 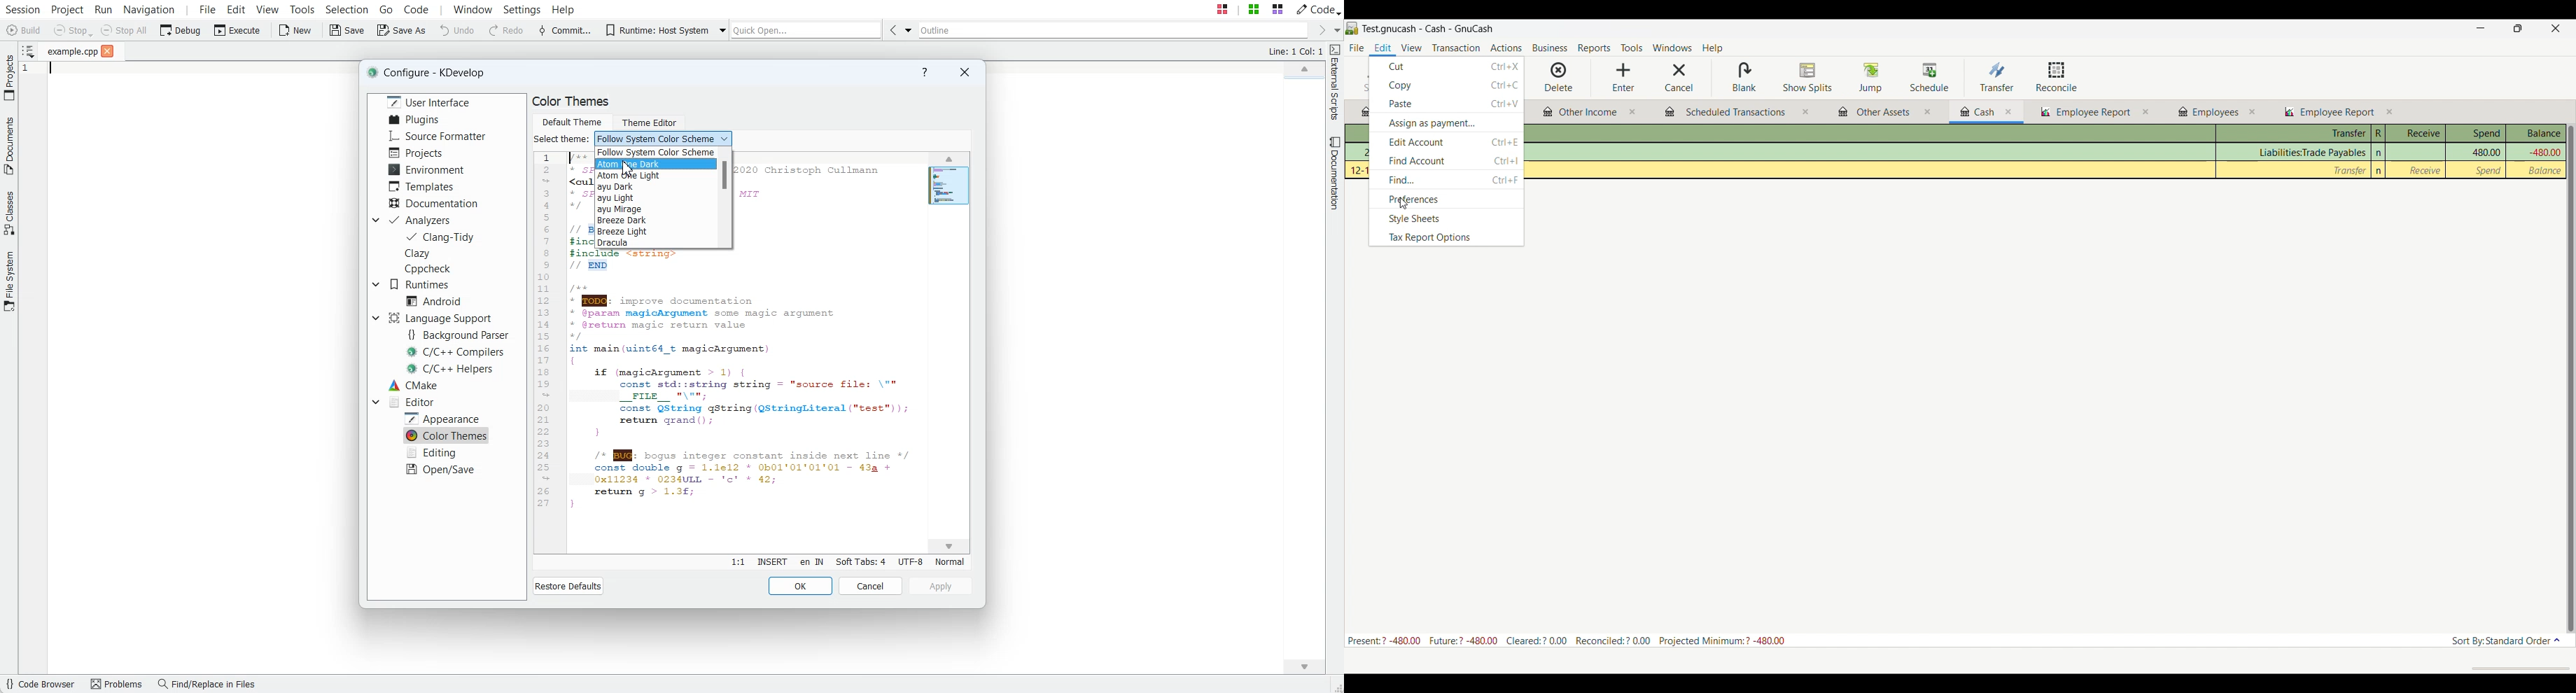 I want to click on Atom one Light, so click(x=657, y=176).